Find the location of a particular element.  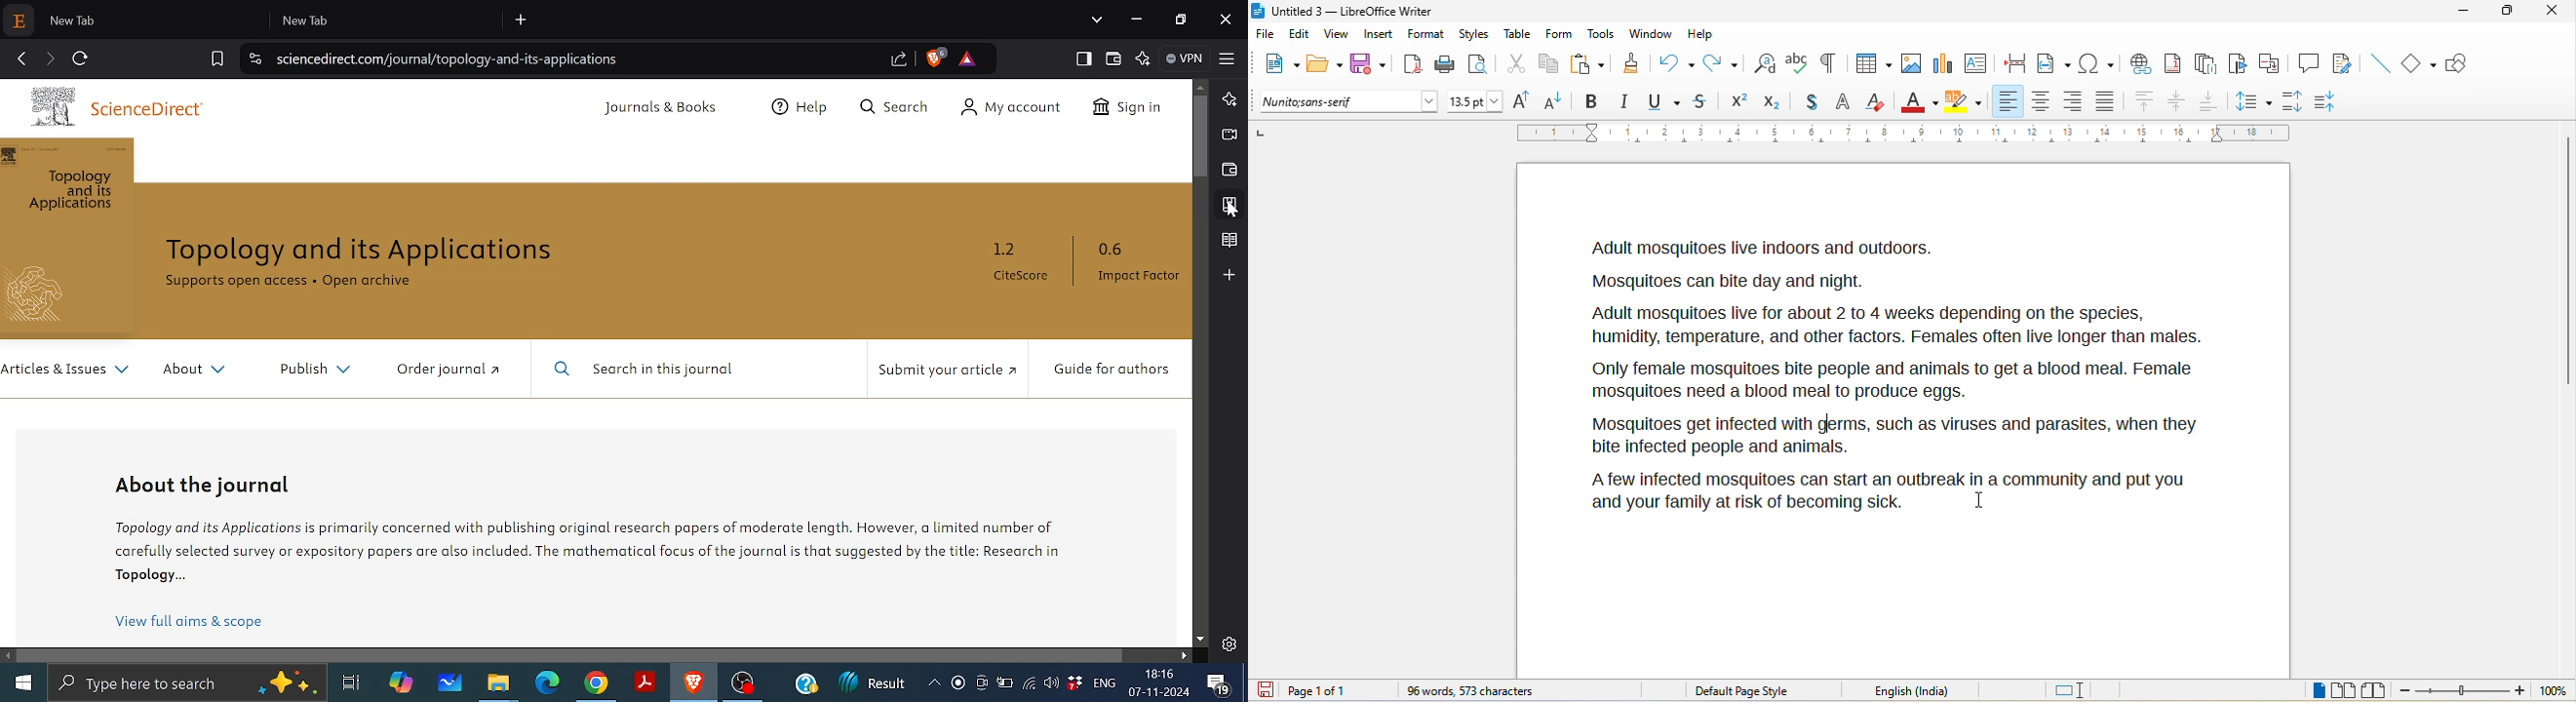

Move up is located at coordinates (1201, 88).